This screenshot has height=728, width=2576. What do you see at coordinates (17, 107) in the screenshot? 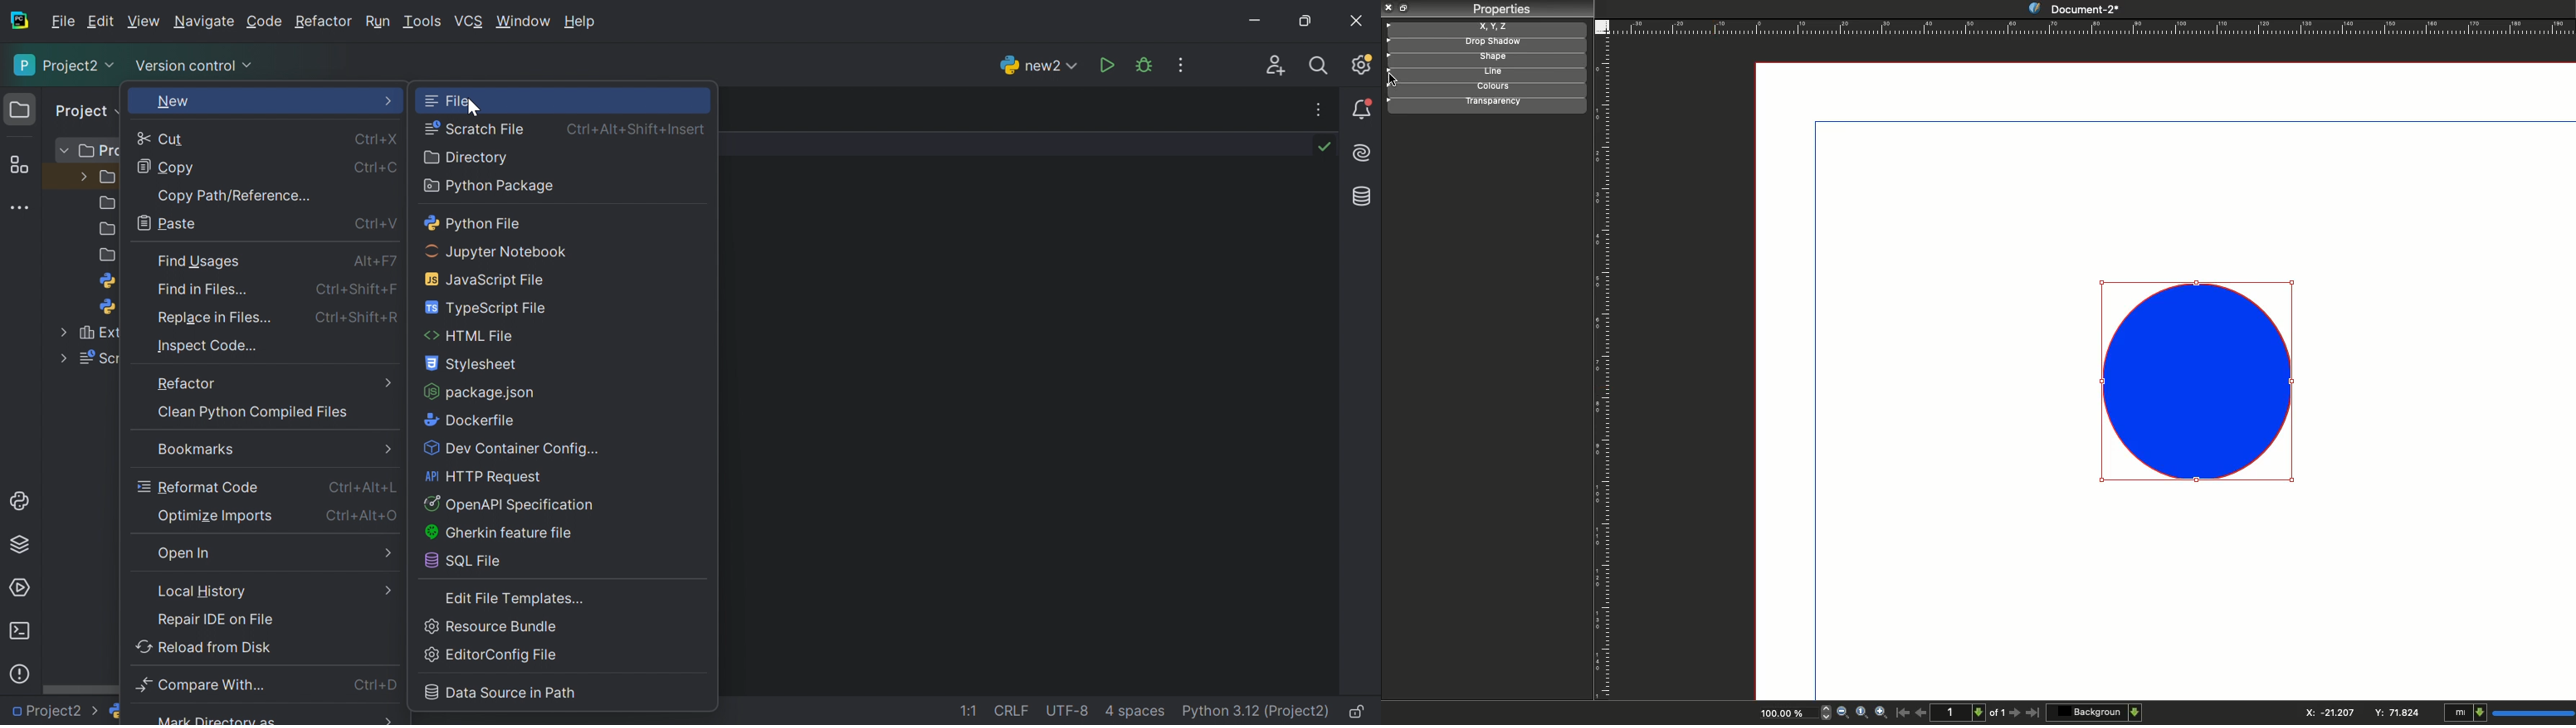
I see `Folder icon` at bounding box center [17, 107].